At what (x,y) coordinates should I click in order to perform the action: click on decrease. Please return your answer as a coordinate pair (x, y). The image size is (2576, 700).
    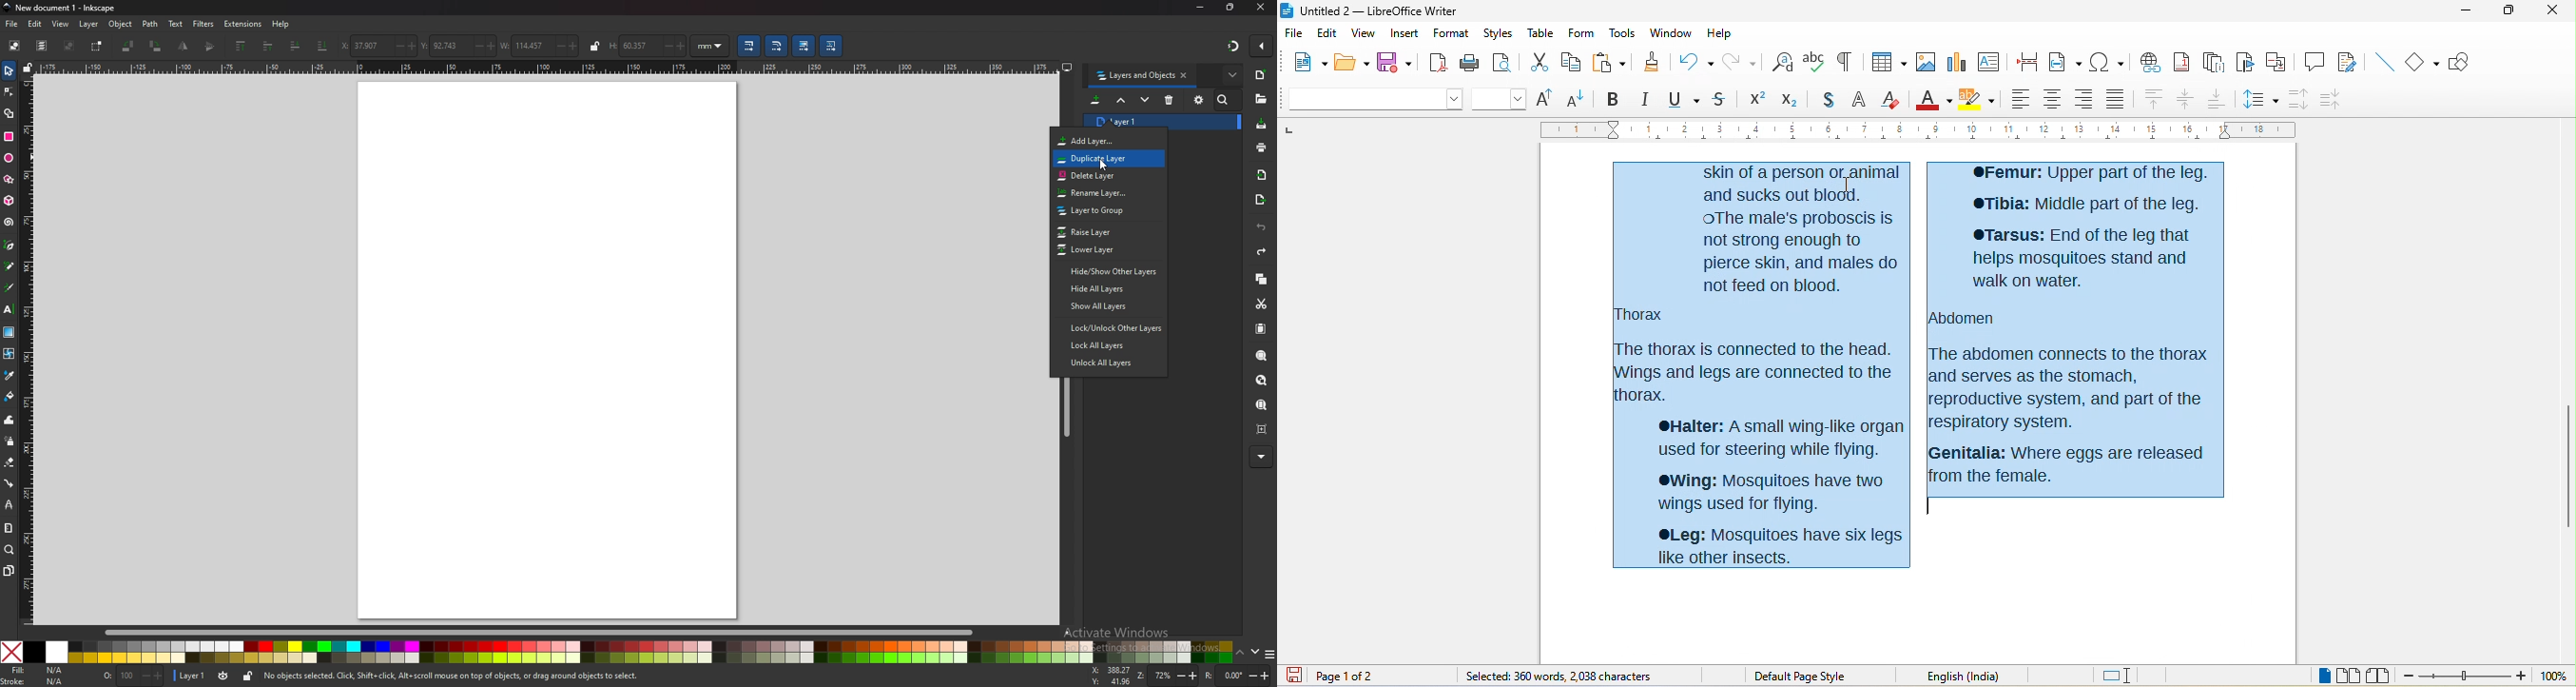
    Looking at the image, I should click on (558, 46).